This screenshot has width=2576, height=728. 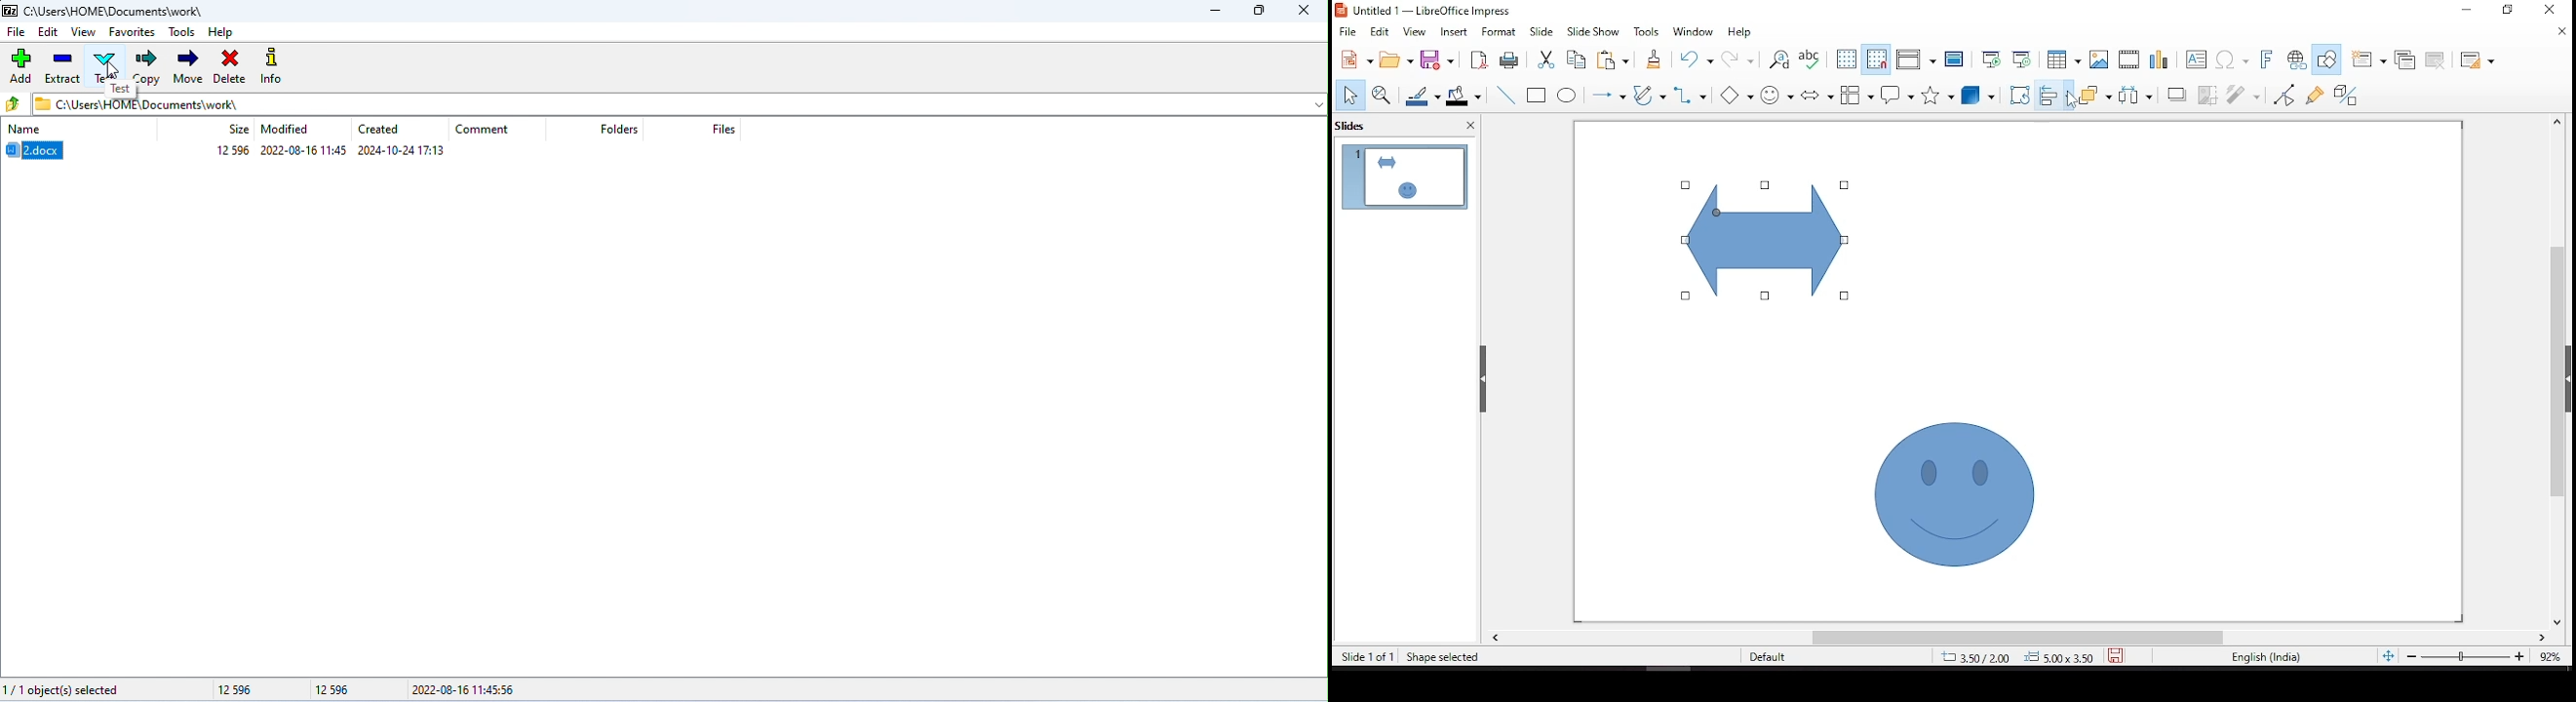 I want to click on align objects, so click(x=2052, y=95).